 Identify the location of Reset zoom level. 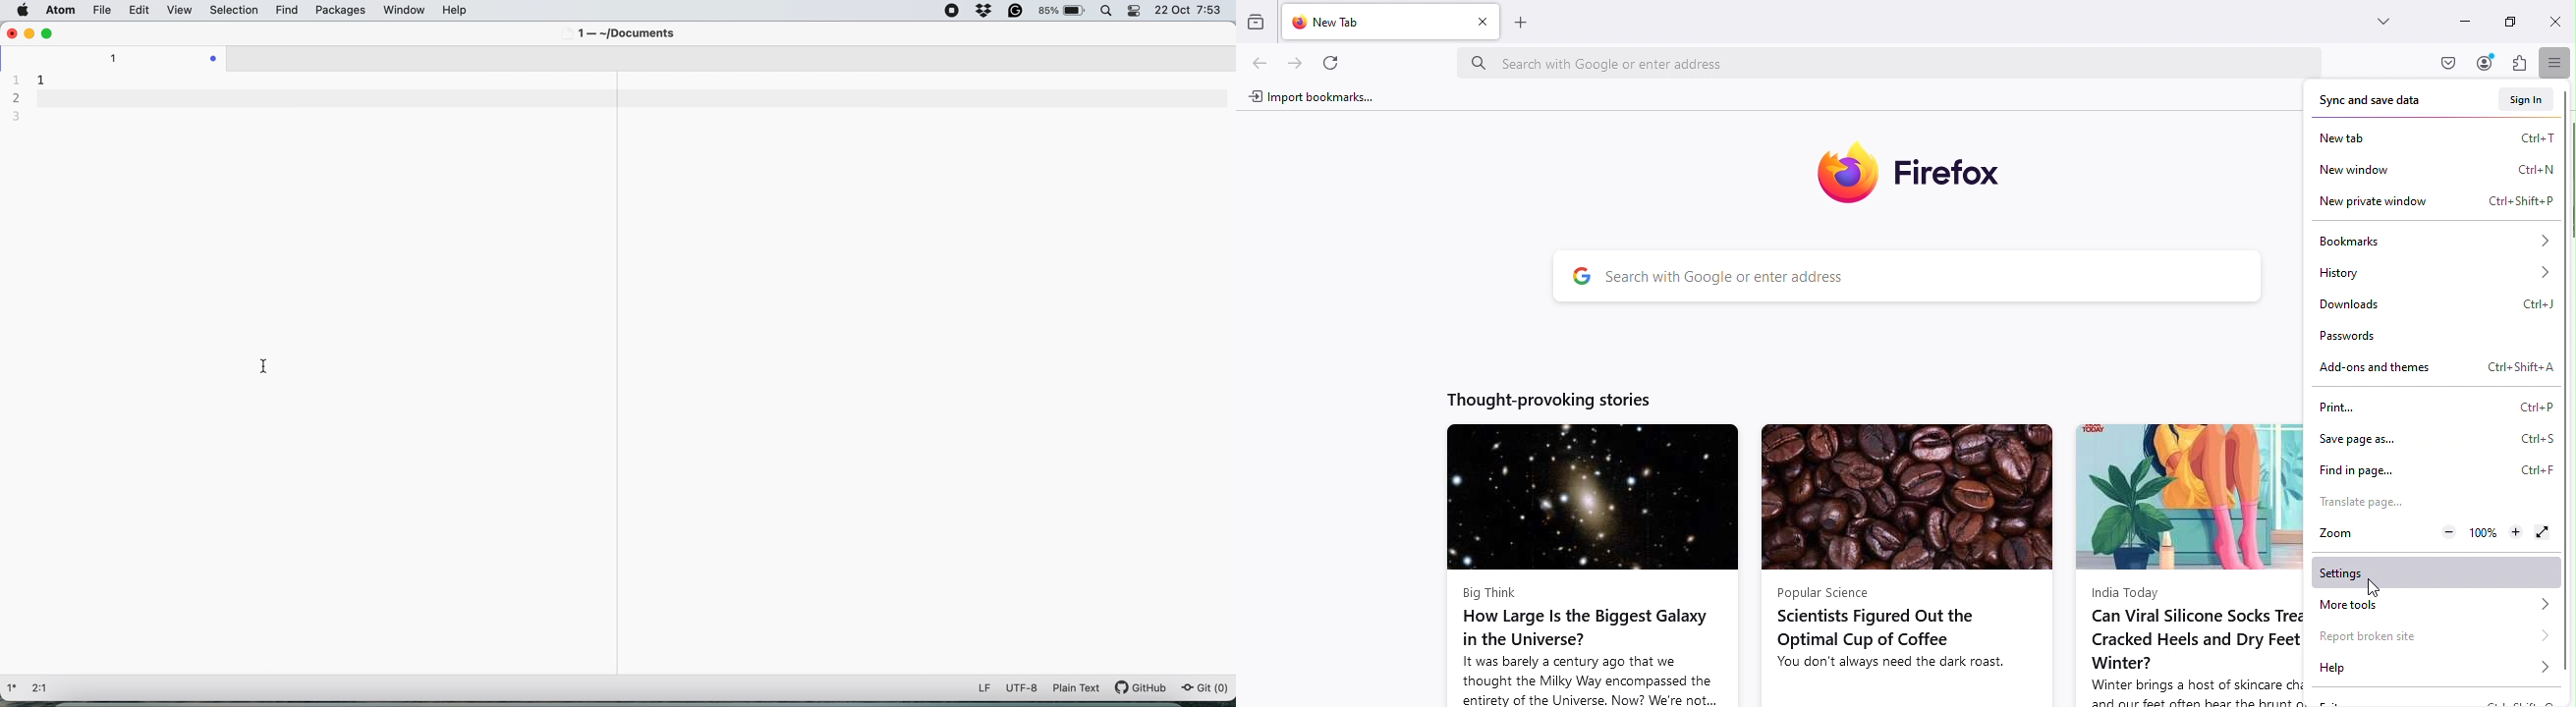
(2483, 530).